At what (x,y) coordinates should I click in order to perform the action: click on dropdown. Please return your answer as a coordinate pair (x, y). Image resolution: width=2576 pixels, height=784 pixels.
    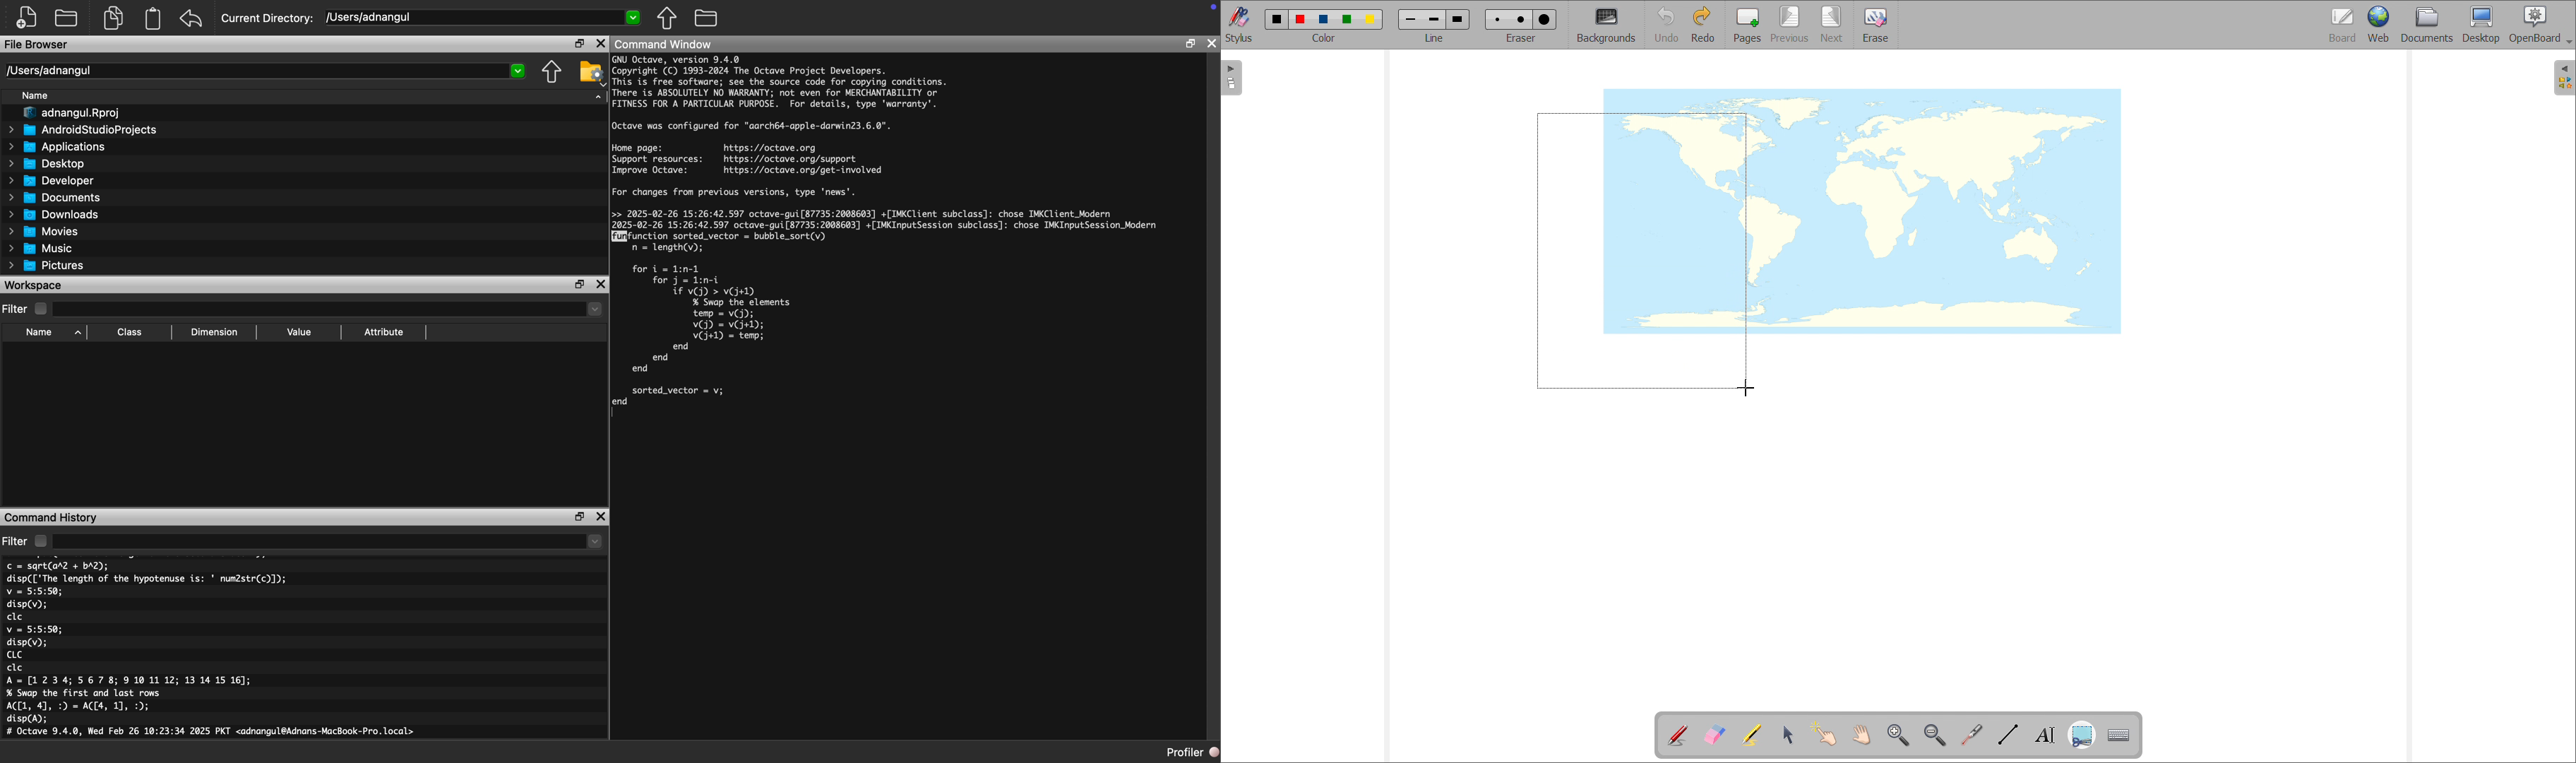
    Looking at the image, I should click on (328, 541).